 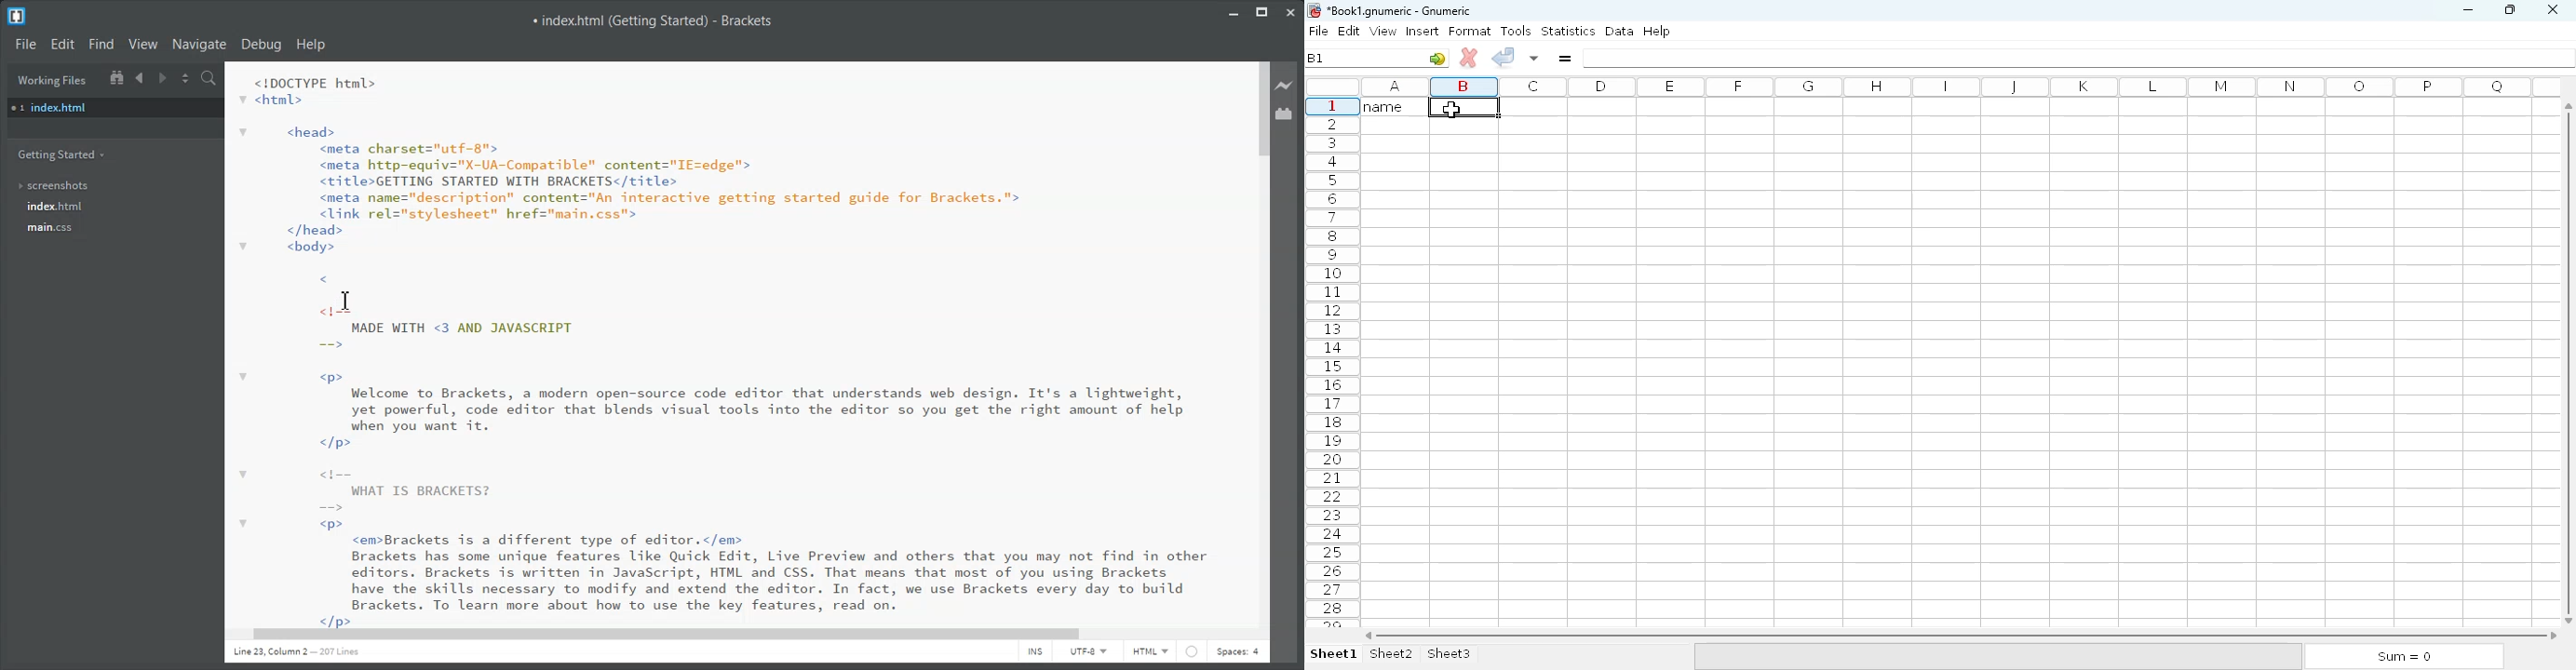 What do you see at coordinates (2571, 362) in the screenshot?
I see `vertical scroll bar` at bounding box center [2571, 362].